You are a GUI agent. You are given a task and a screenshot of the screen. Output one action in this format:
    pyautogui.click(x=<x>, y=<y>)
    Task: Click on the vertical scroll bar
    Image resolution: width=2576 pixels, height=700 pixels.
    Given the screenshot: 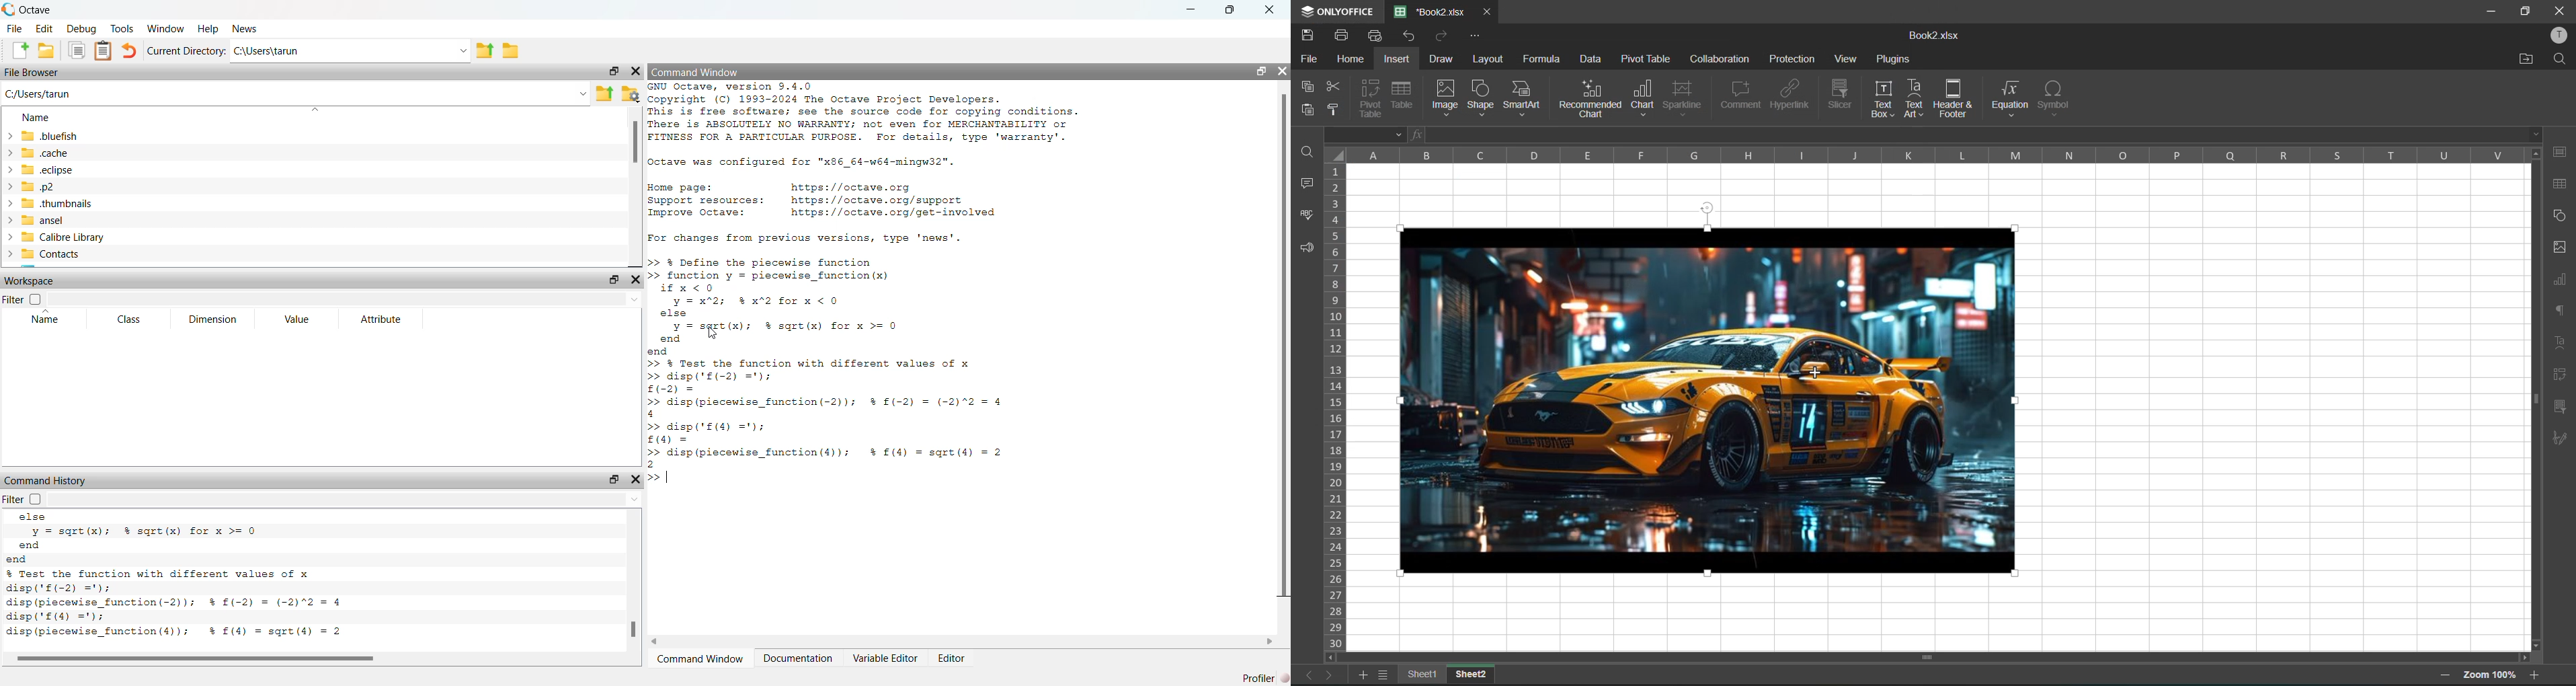 What is the action you would take?
    pyautogui.click(x=2533, y=316)
    